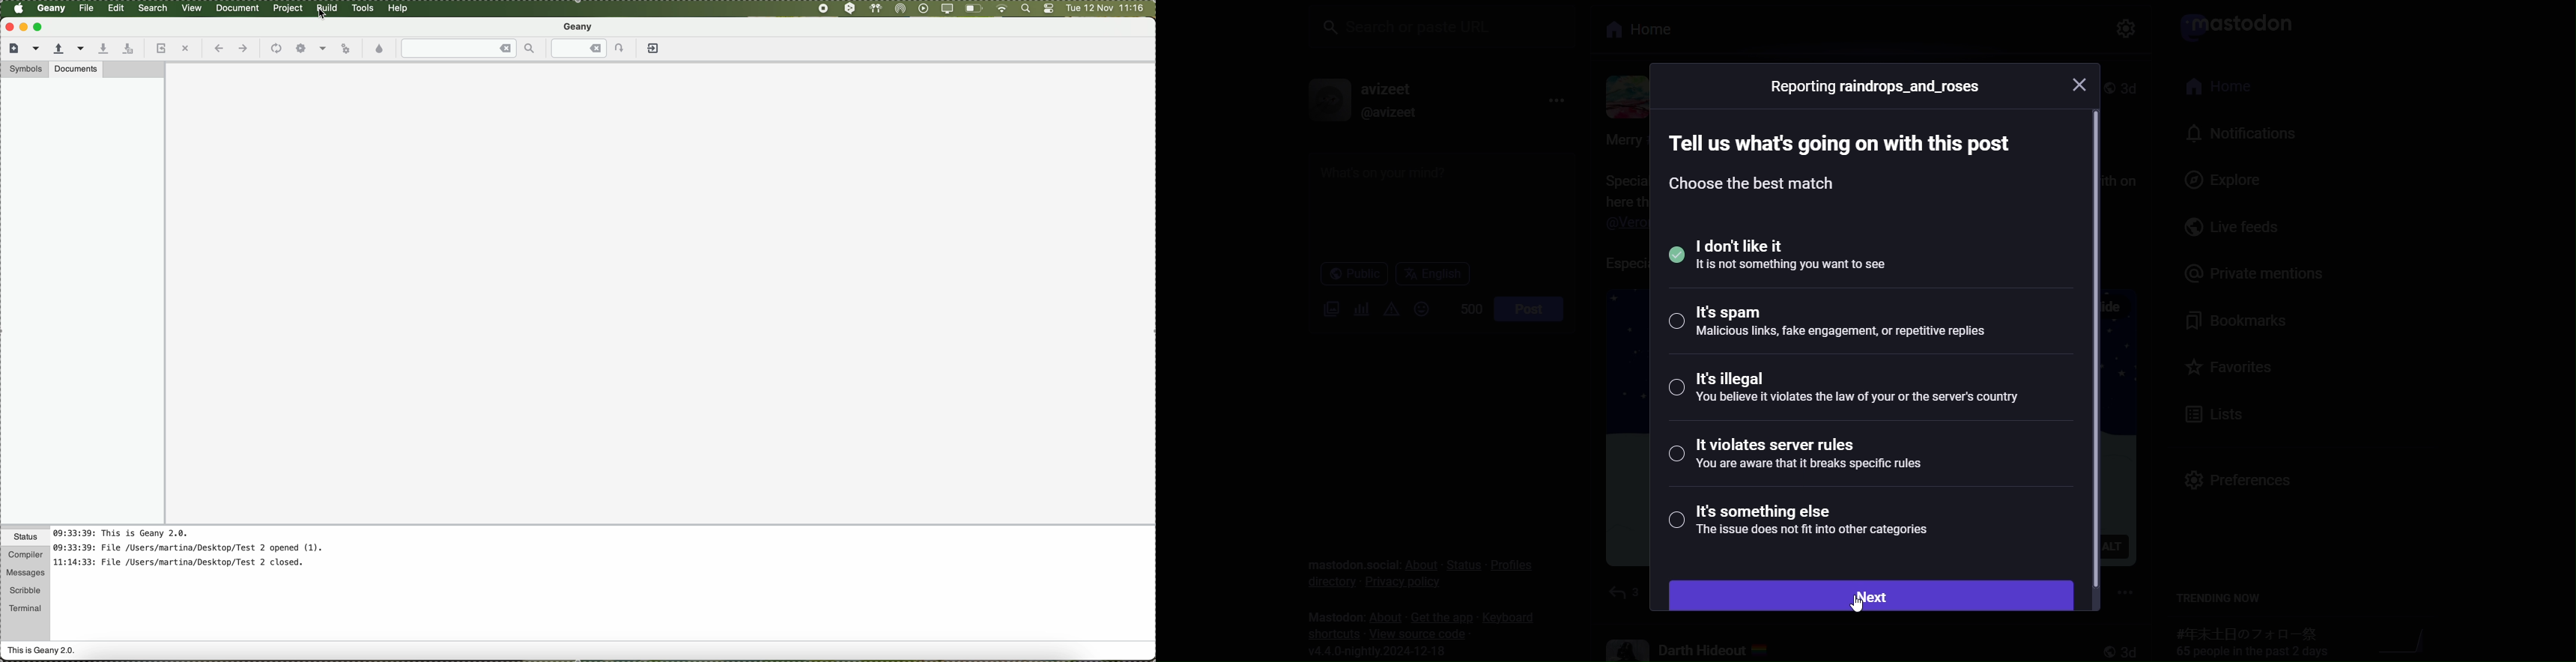  I want to click on save all open files, so click(126, 49).